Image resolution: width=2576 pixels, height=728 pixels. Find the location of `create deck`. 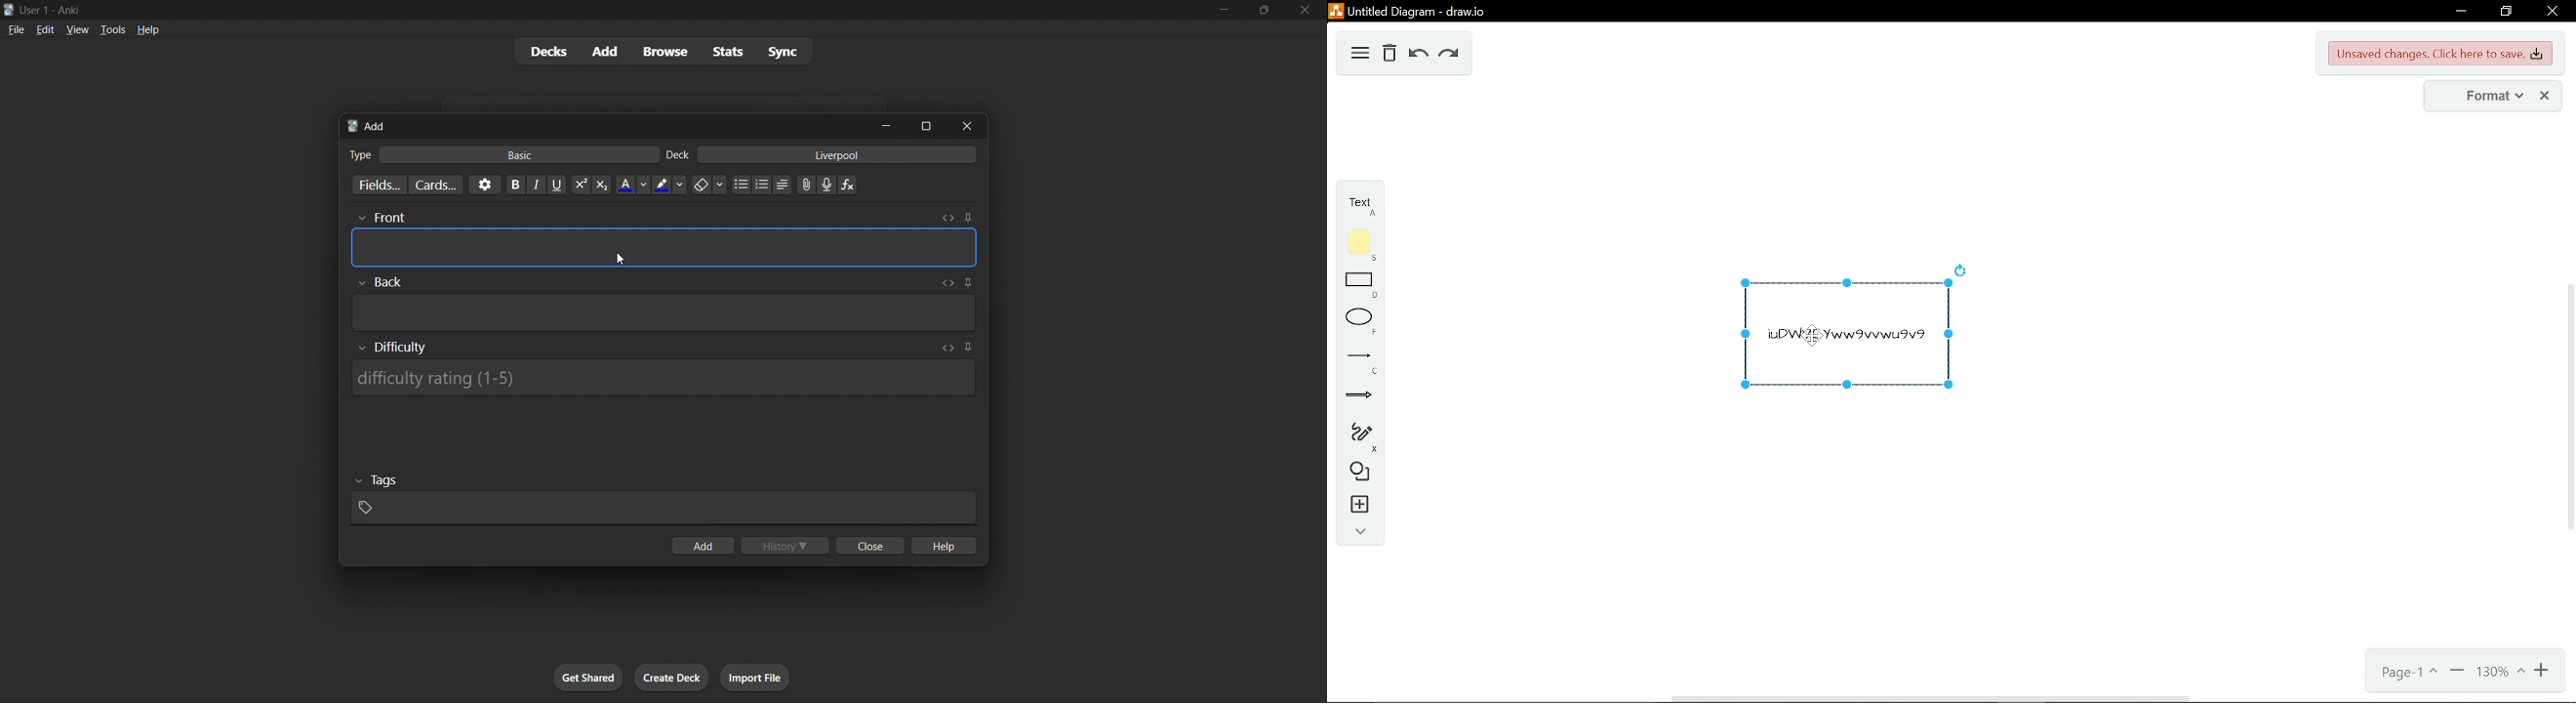

create deck is located at coordinates (672, 677).